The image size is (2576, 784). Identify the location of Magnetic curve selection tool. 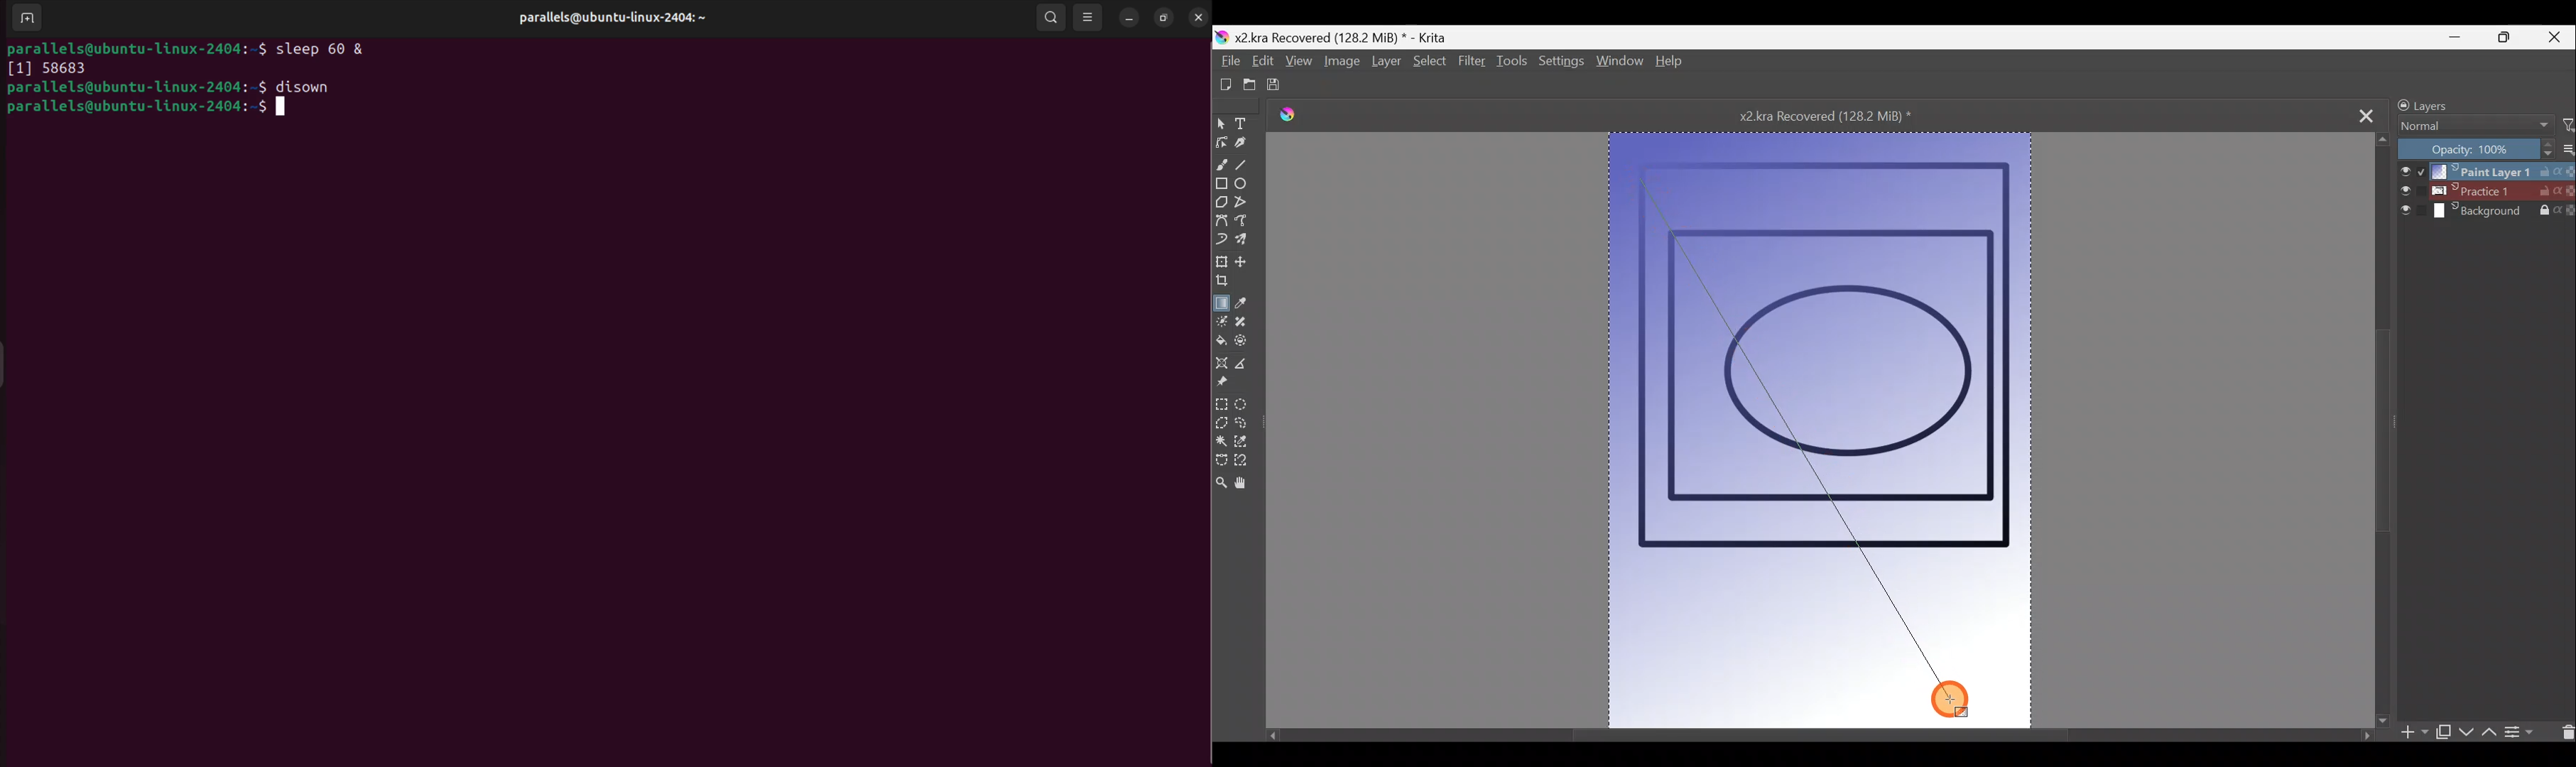
(1243, 467).